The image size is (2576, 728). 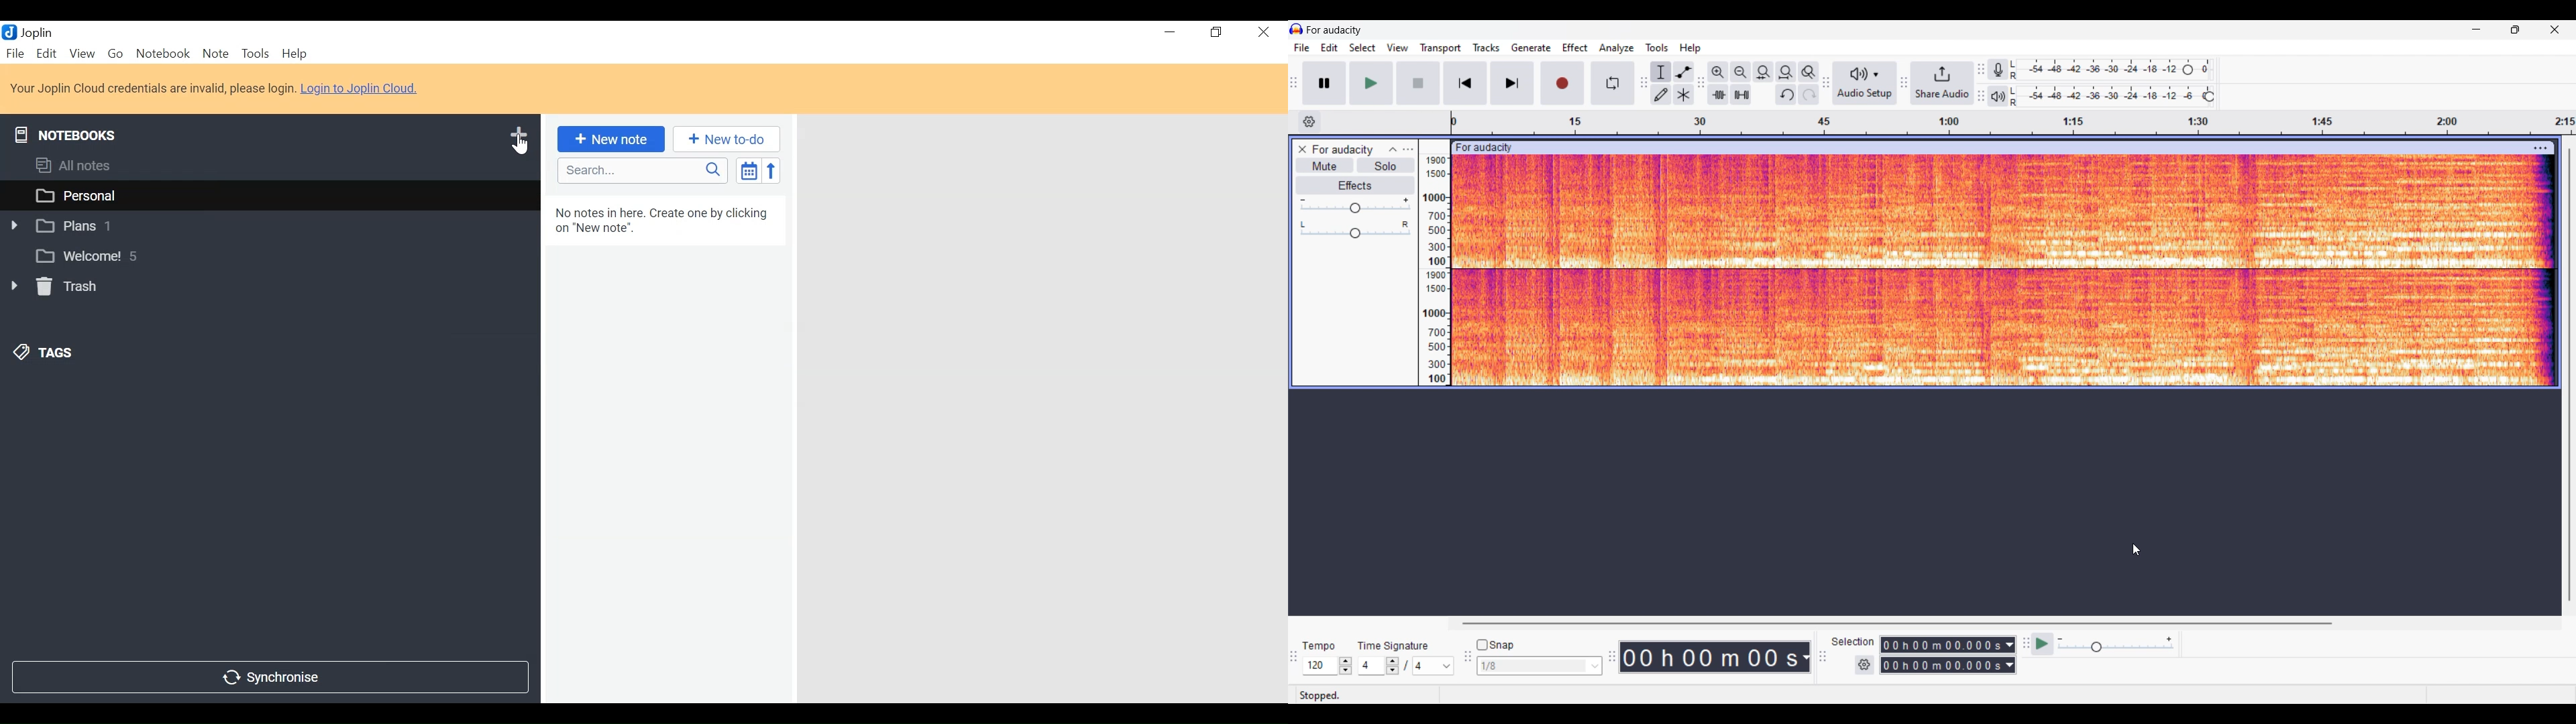 I want to click on Joplin Desktop Icon, so click(x=9, y=33).